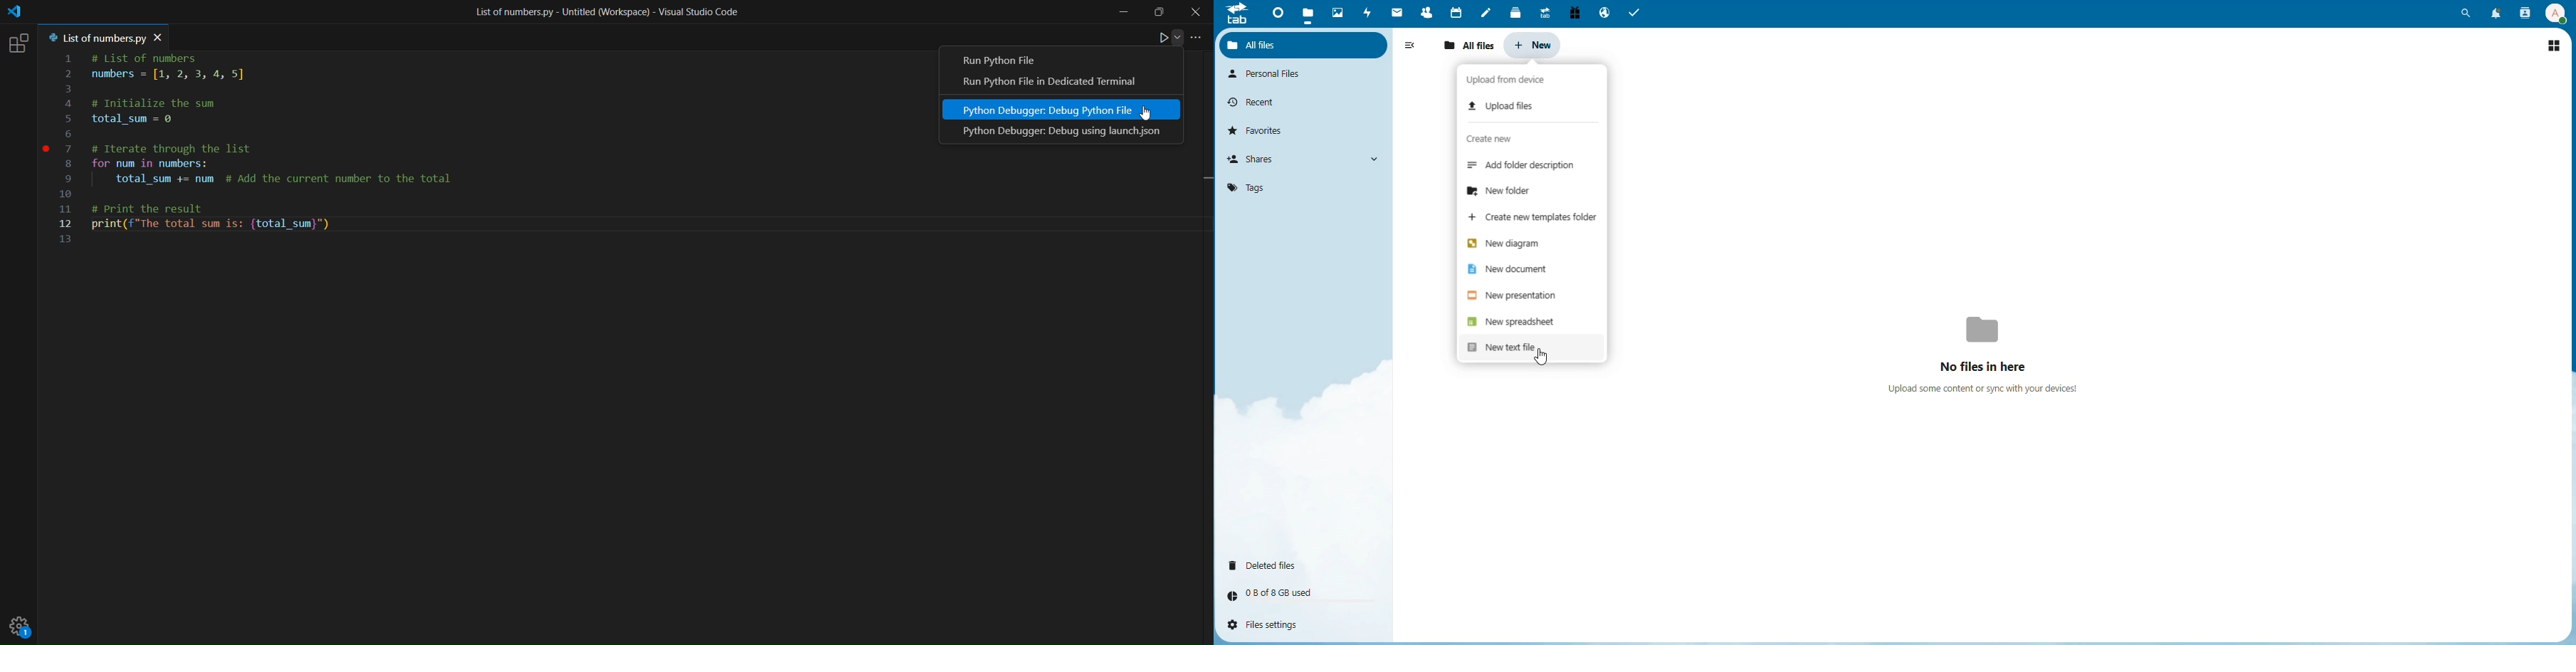 The image size is (2576, 672). What do you see at coordinates (604, 11) in the screenshot?
I see `title` at bounding box center [604, 11].